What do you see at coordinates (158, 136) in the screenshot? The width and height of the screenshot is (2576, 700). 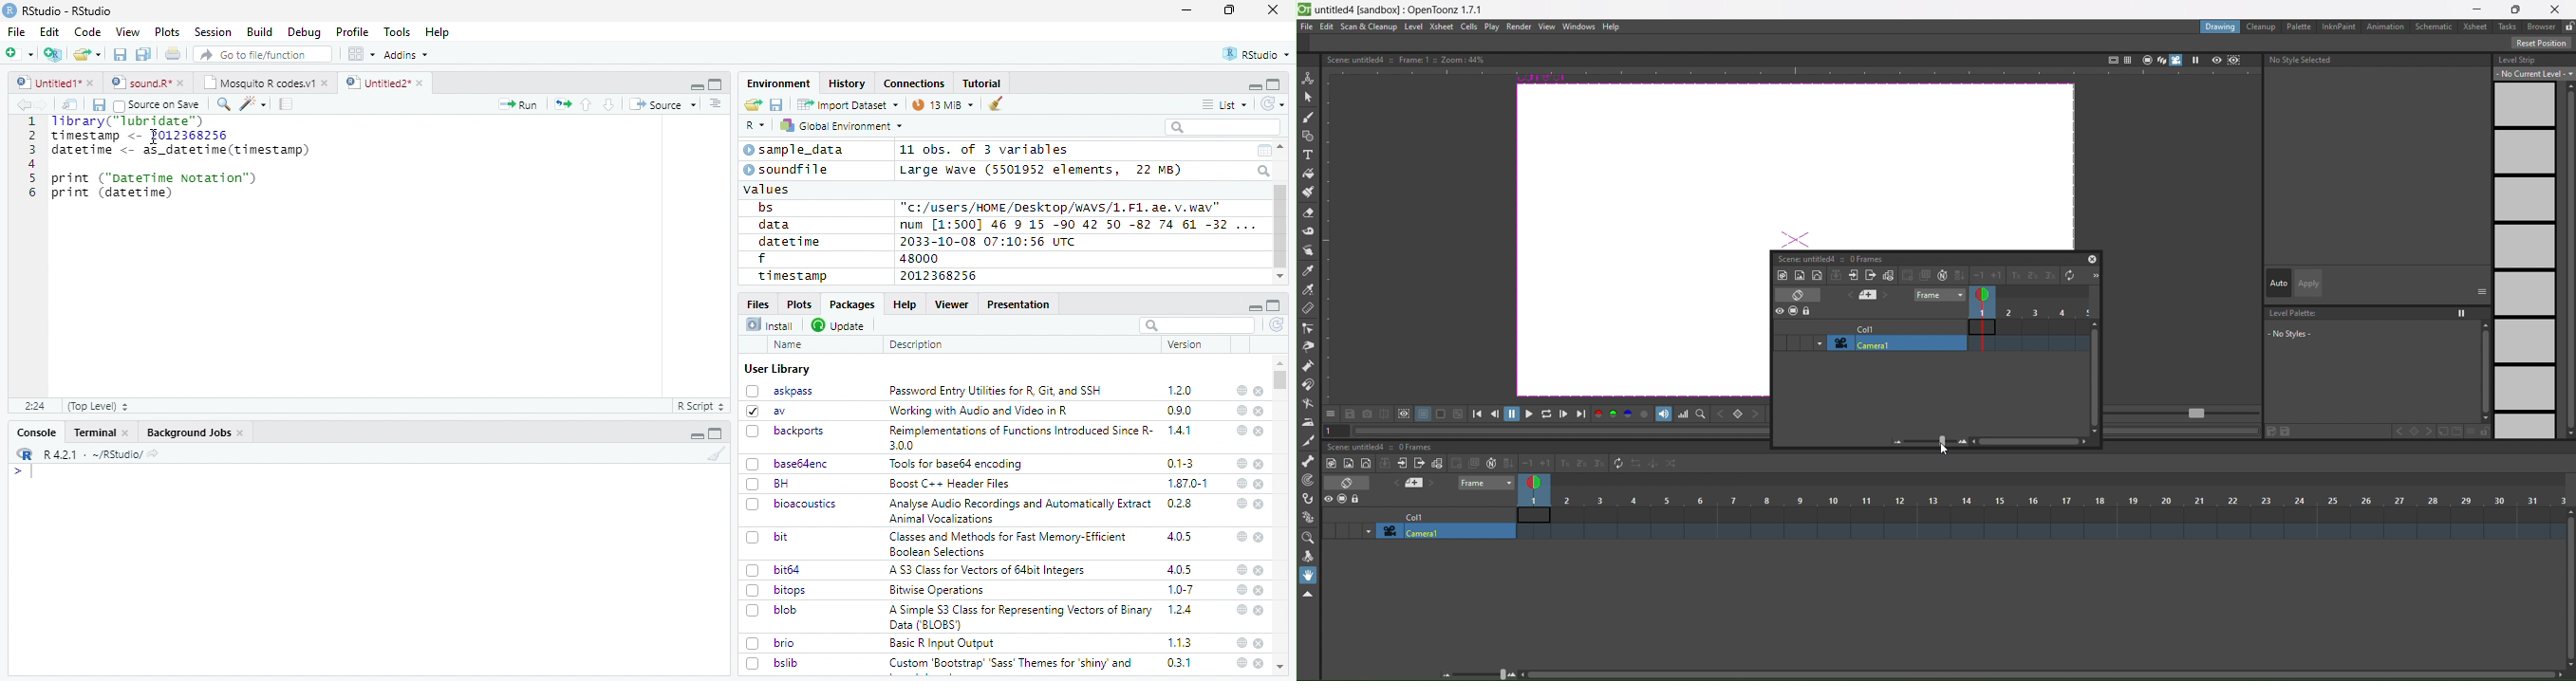 I see `cursor` at bounding box center [158, 136].